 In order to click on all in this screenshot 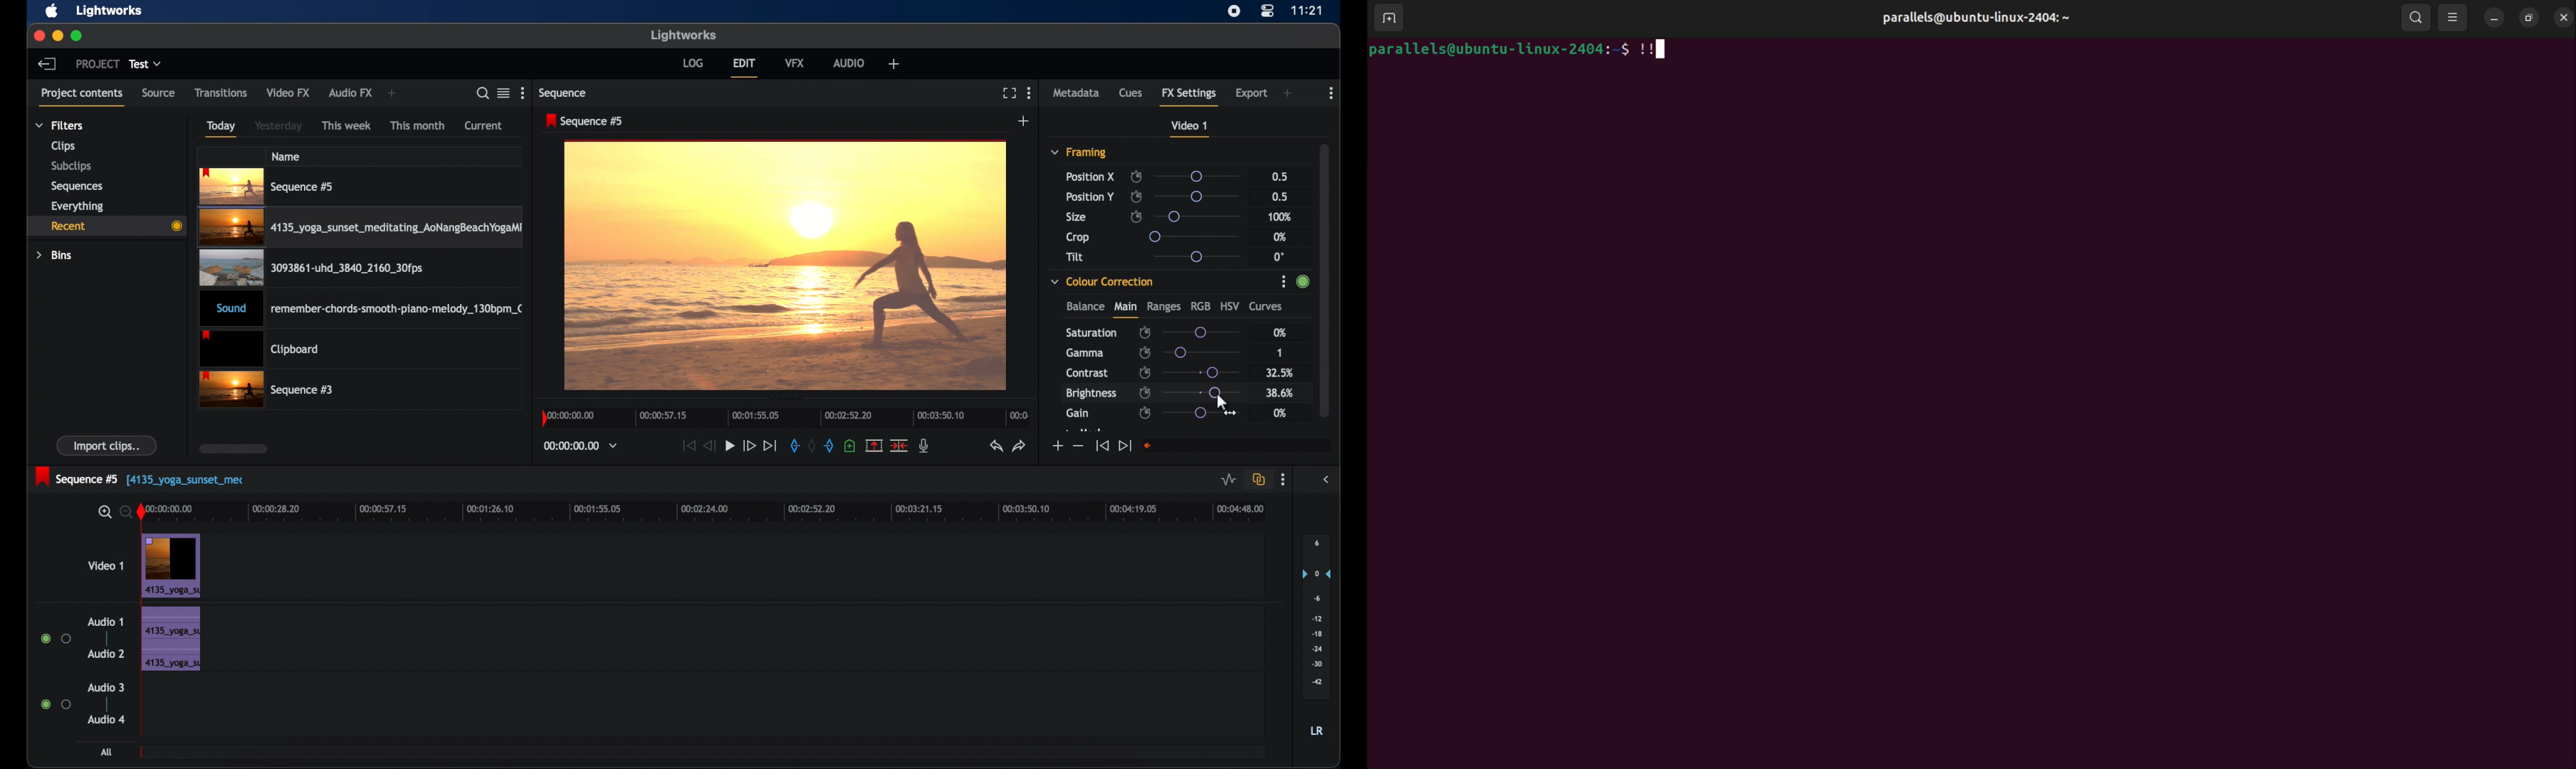, I will do `click(108, 752)`.